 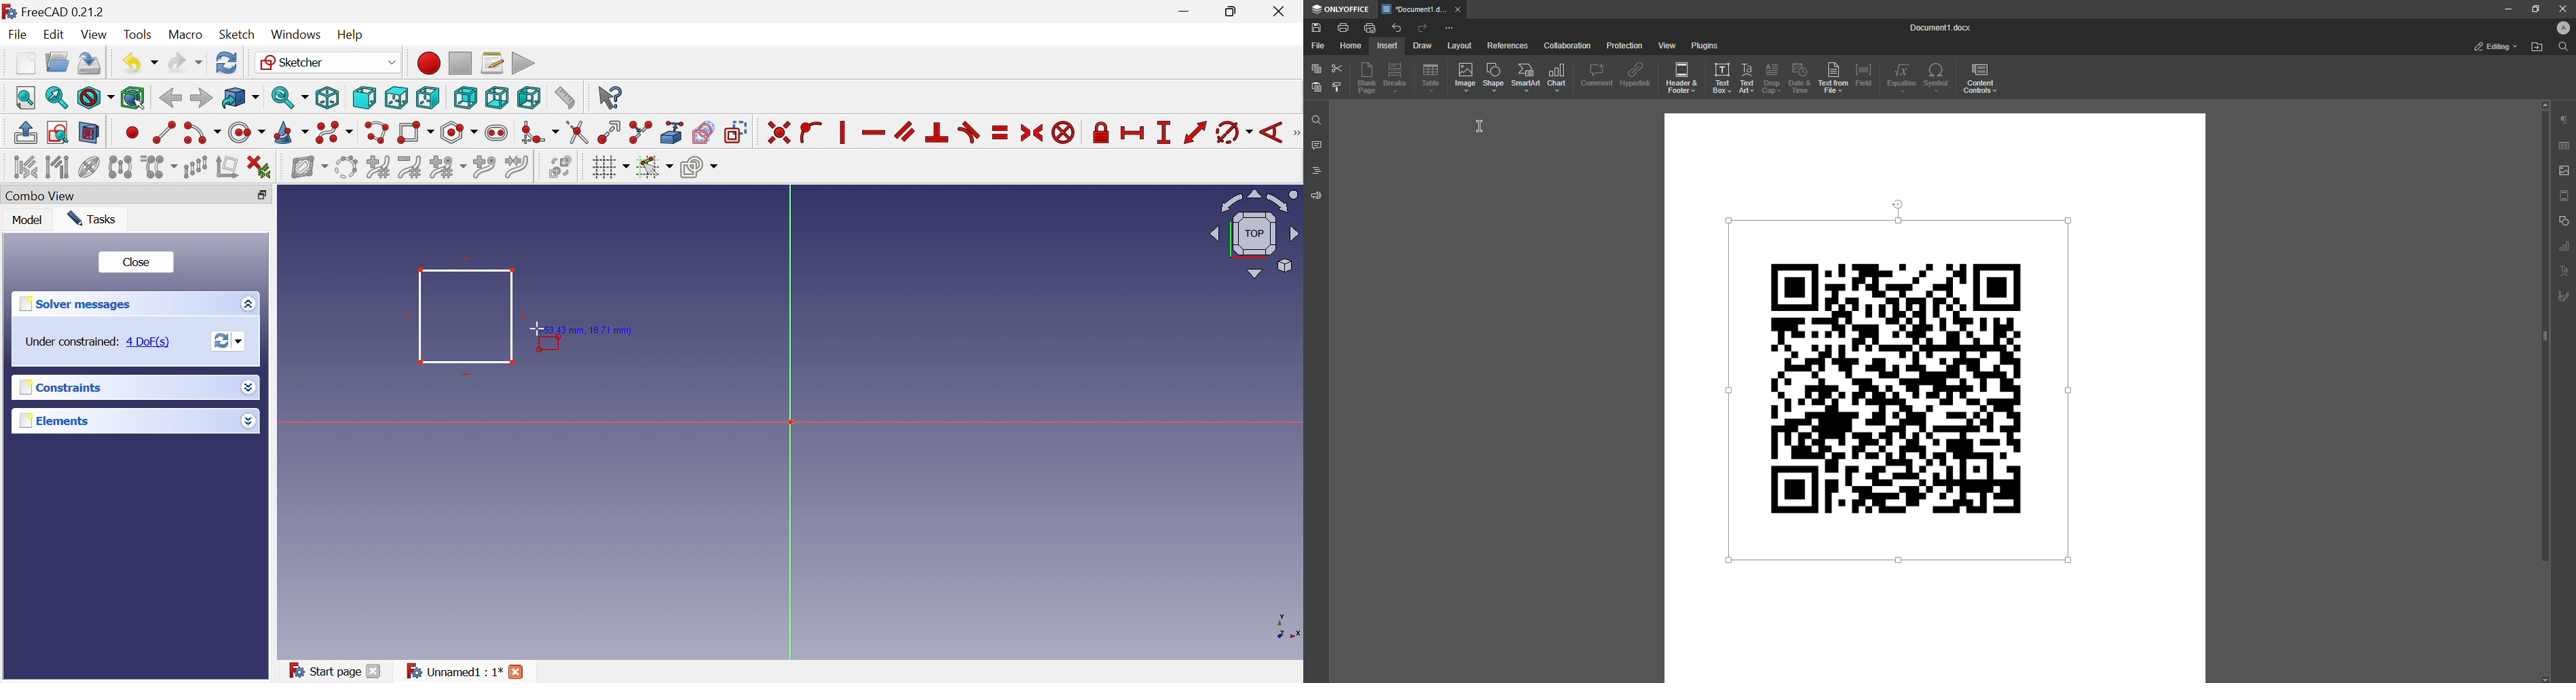 What do you see at coordinates (1426, 9) in the screenshot?
I see `Tab 1` at bounding box center [1426, 9].